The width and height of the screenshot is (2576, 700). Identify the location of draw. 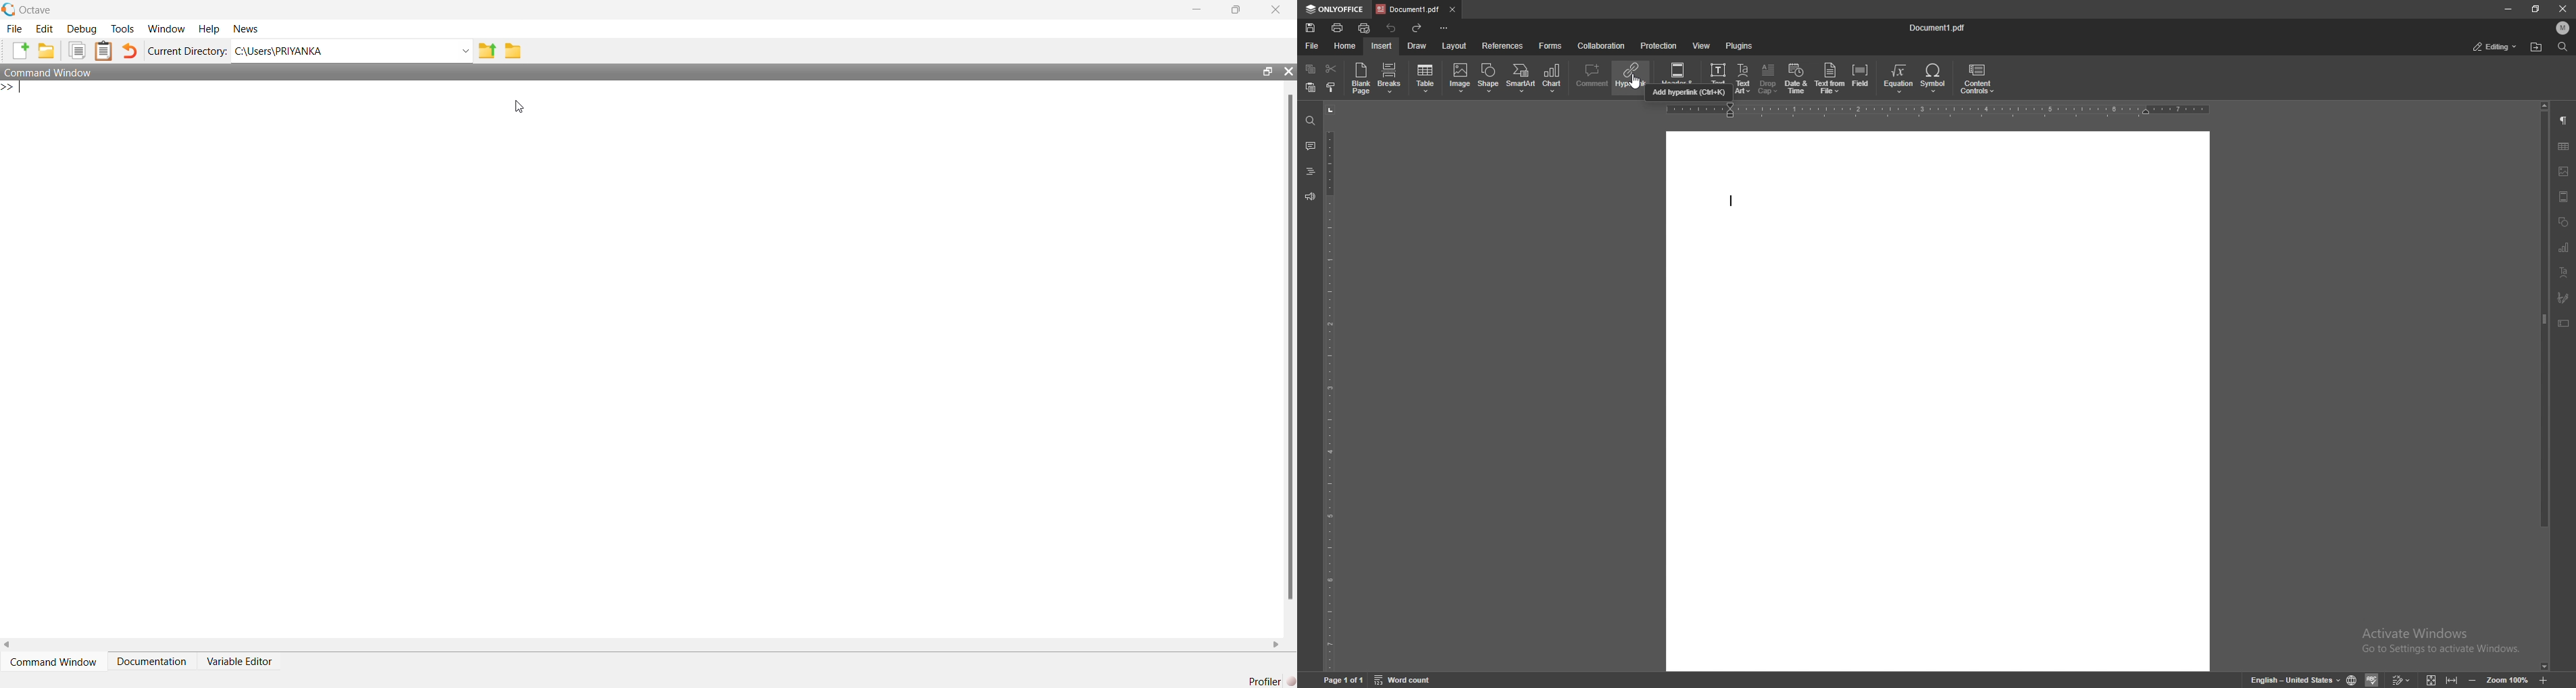
(1418, 46).